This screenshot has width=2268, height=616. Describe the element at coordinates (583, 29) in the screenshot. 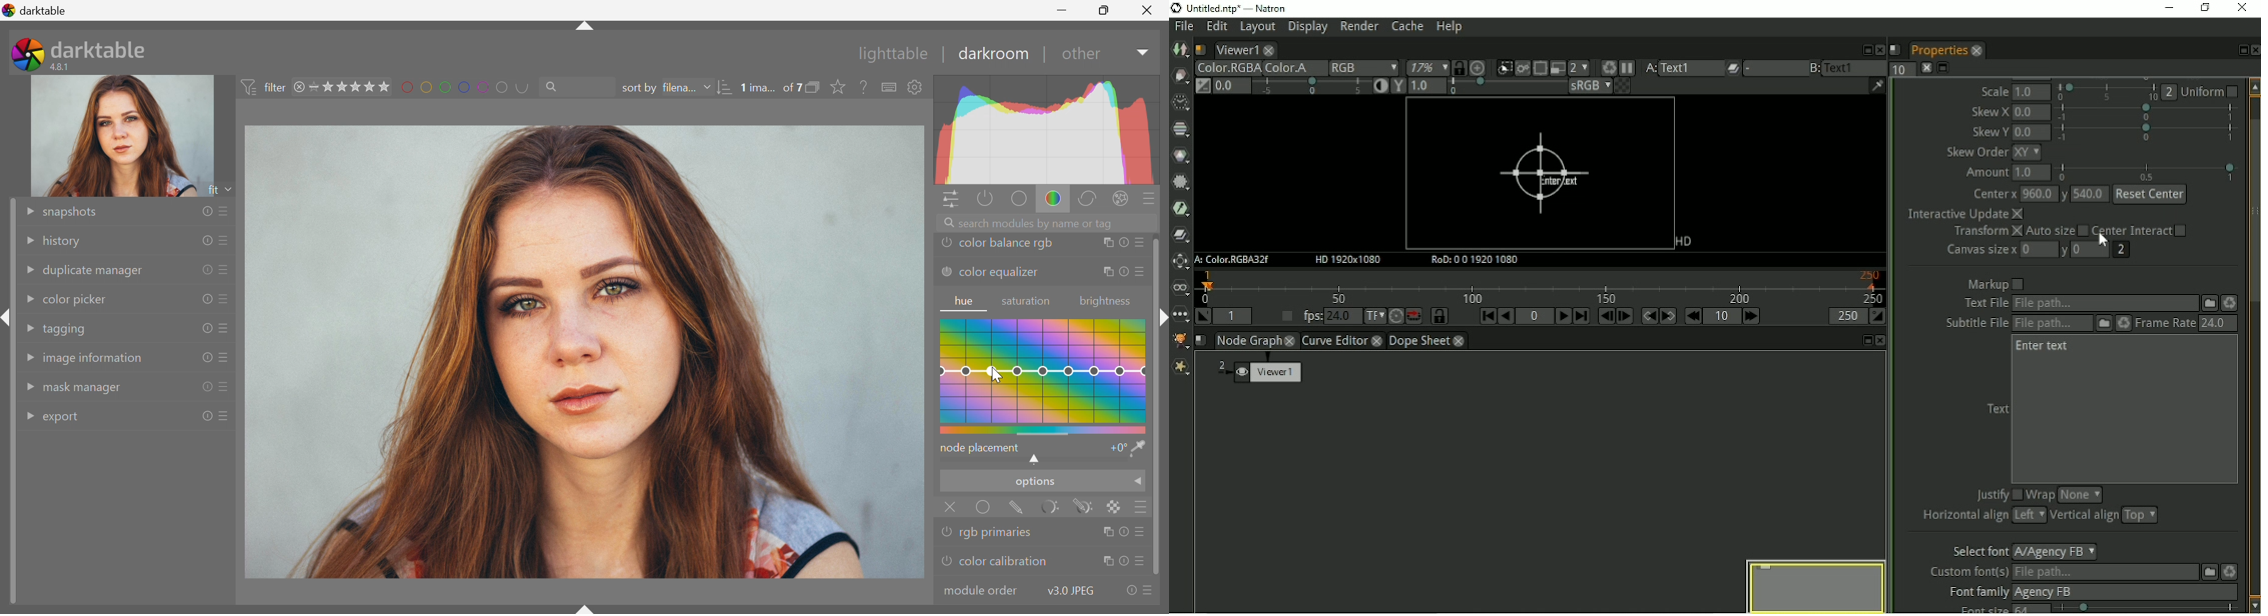

I see `shift+ctrl+t` at that location.